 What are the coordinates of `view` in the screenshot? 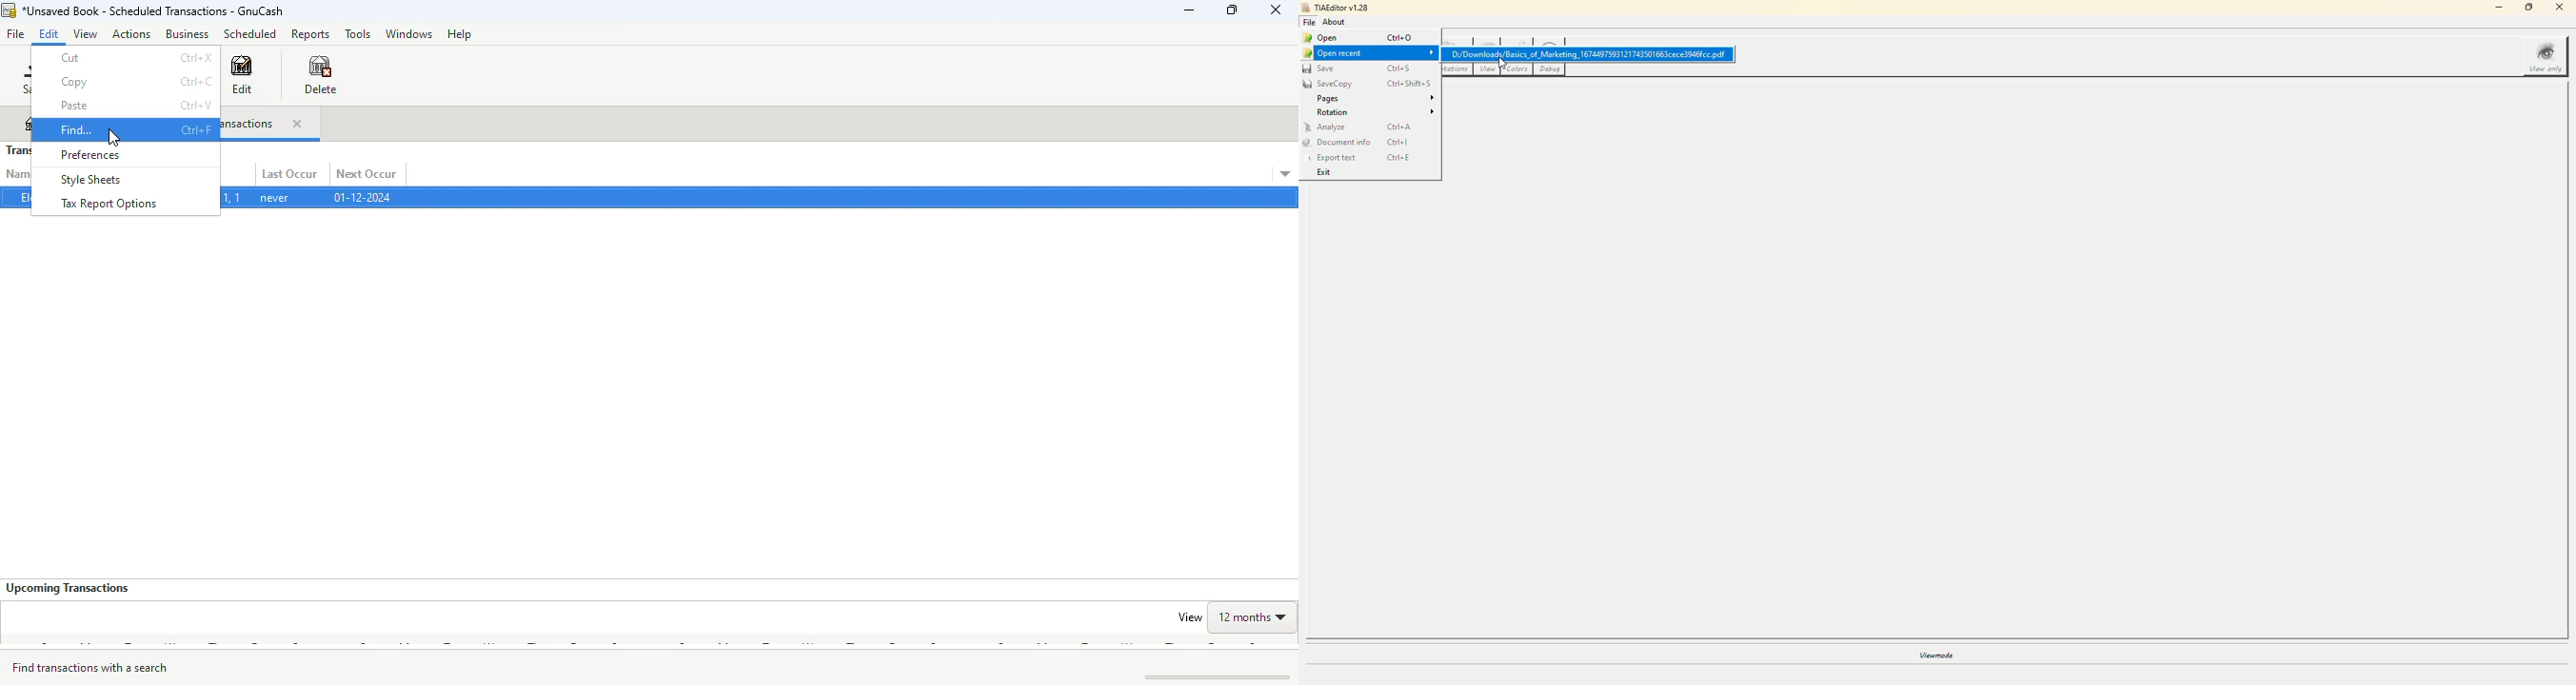 It's located at (86, 35).